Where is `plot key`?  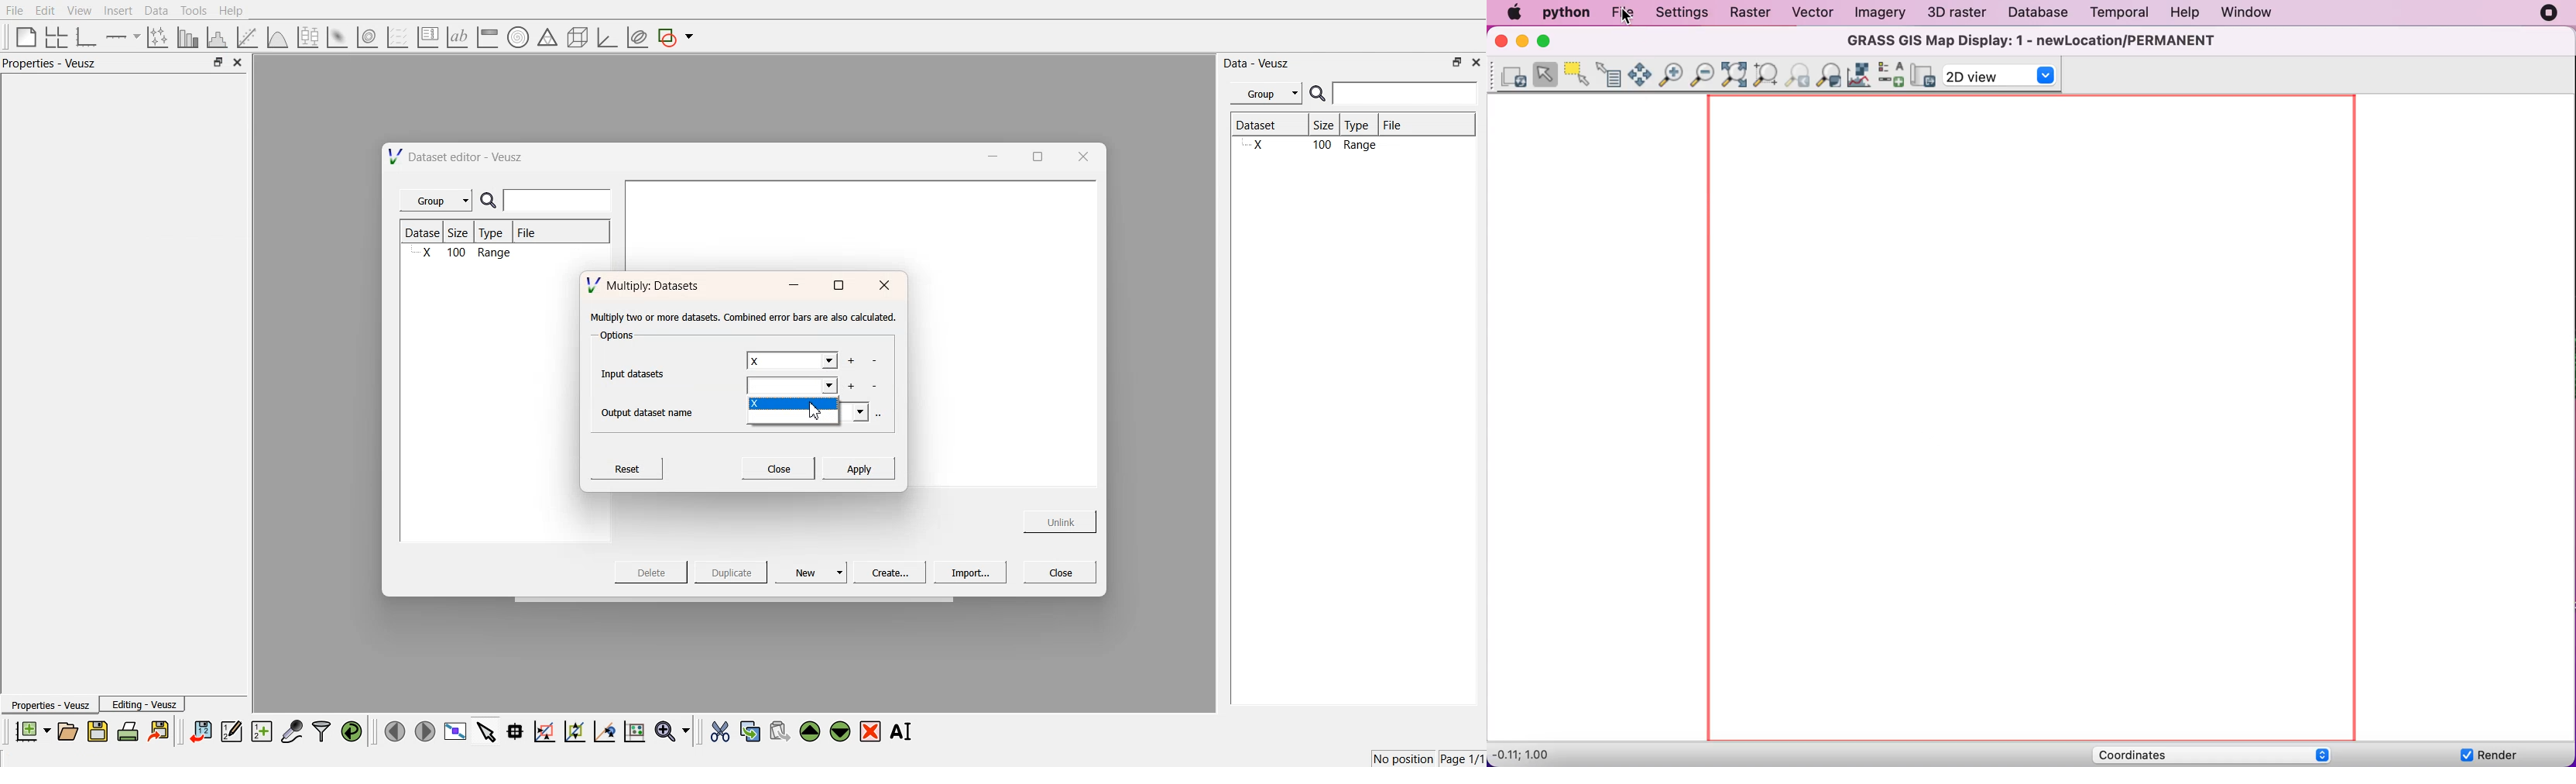 plot key is located at coordinates (427, 37).